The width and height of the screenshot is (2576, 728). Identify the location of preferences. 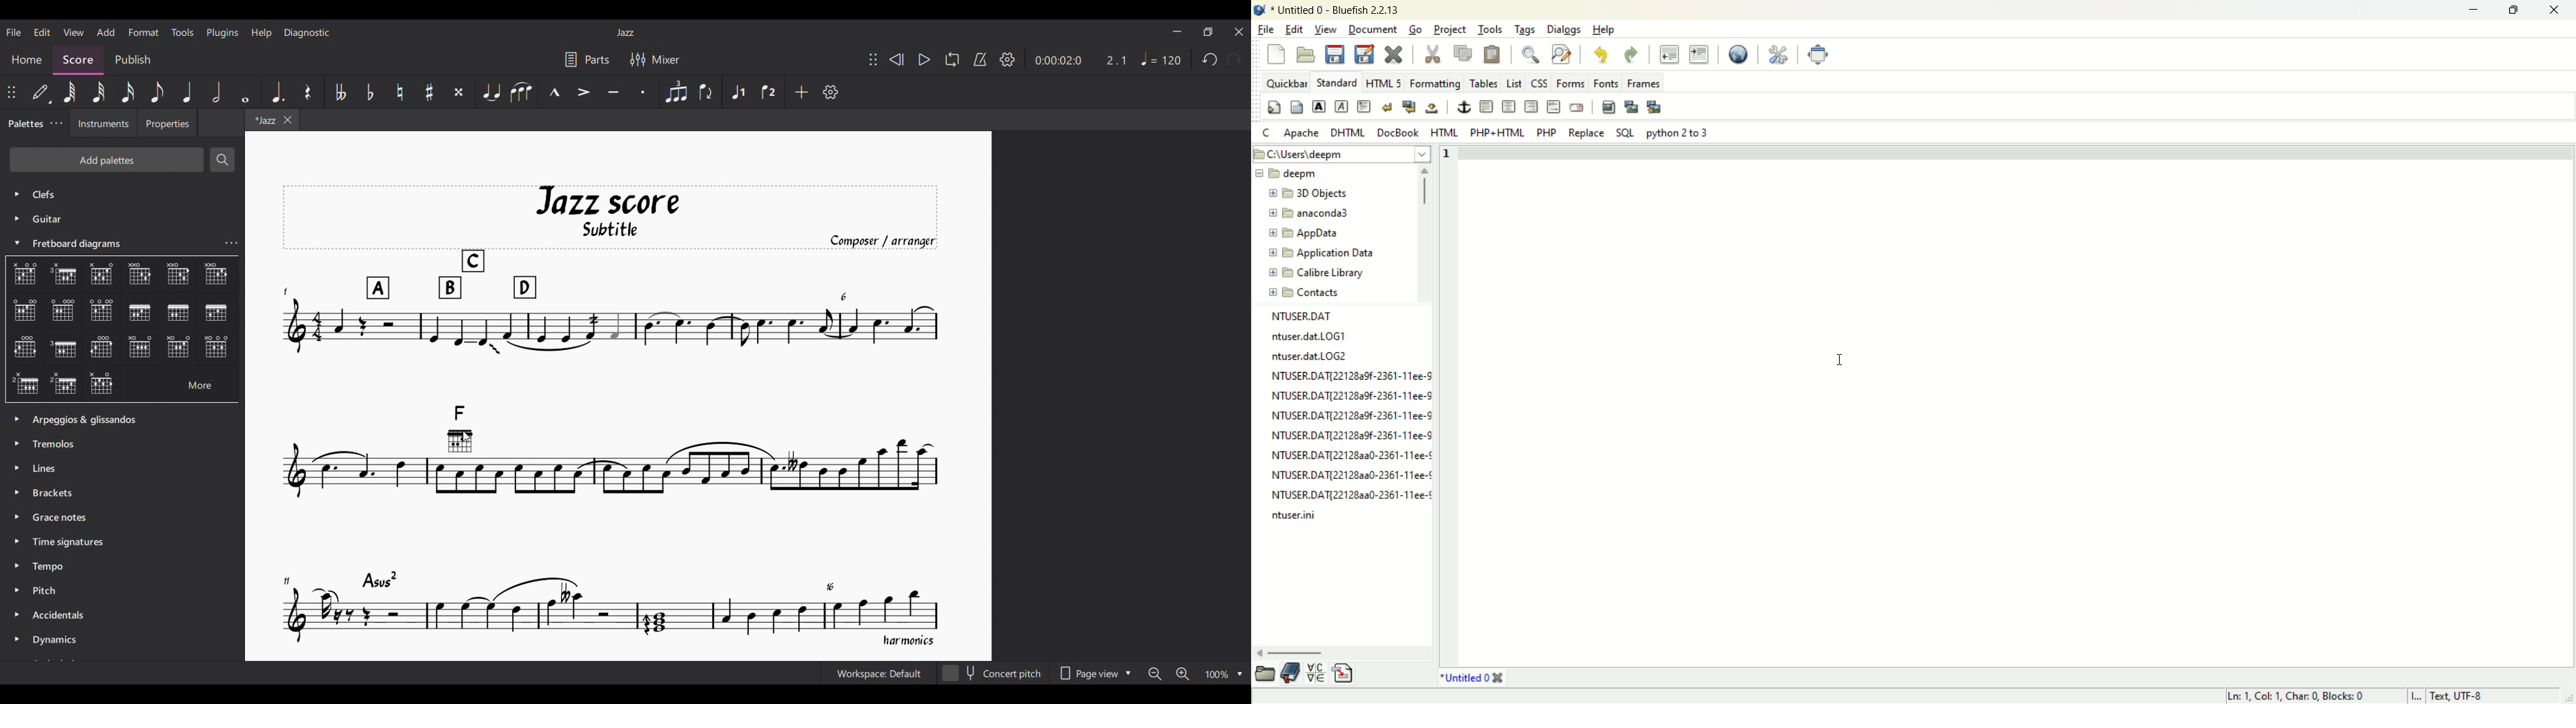
(1778, 55).